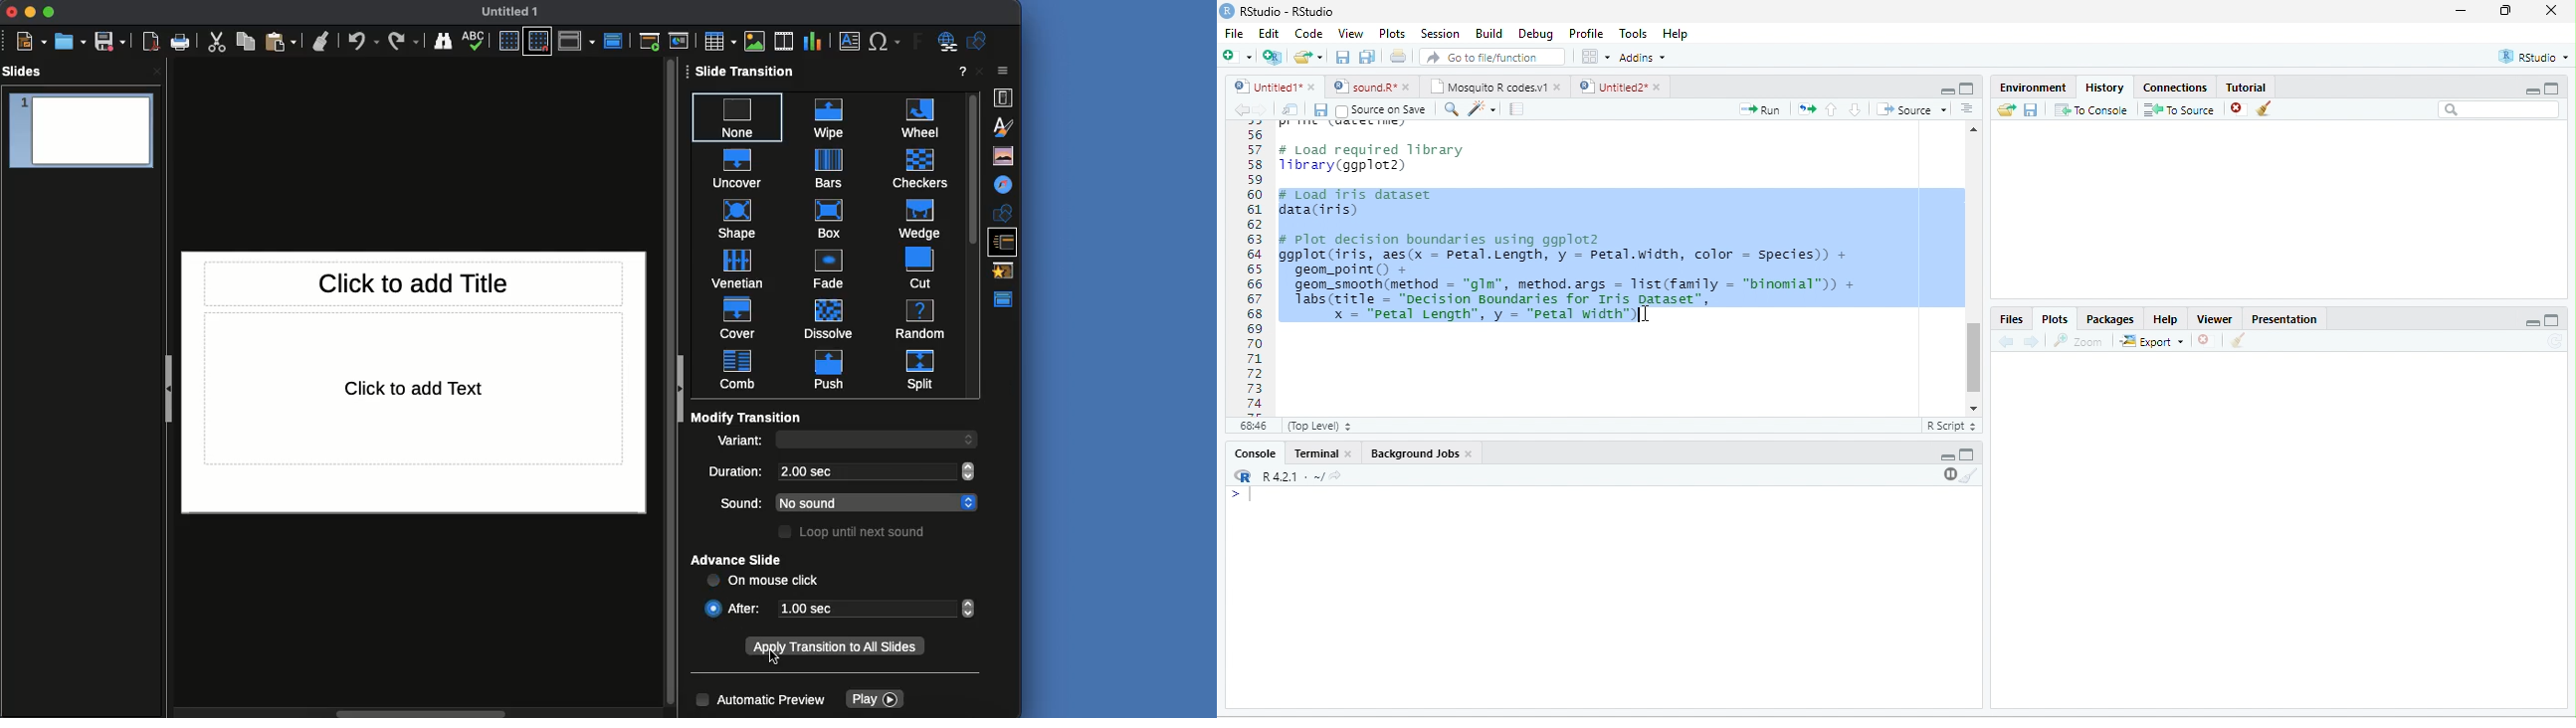  Describe the element at coordinates (1596, 57) in the screenshot. I see `options` at that location.